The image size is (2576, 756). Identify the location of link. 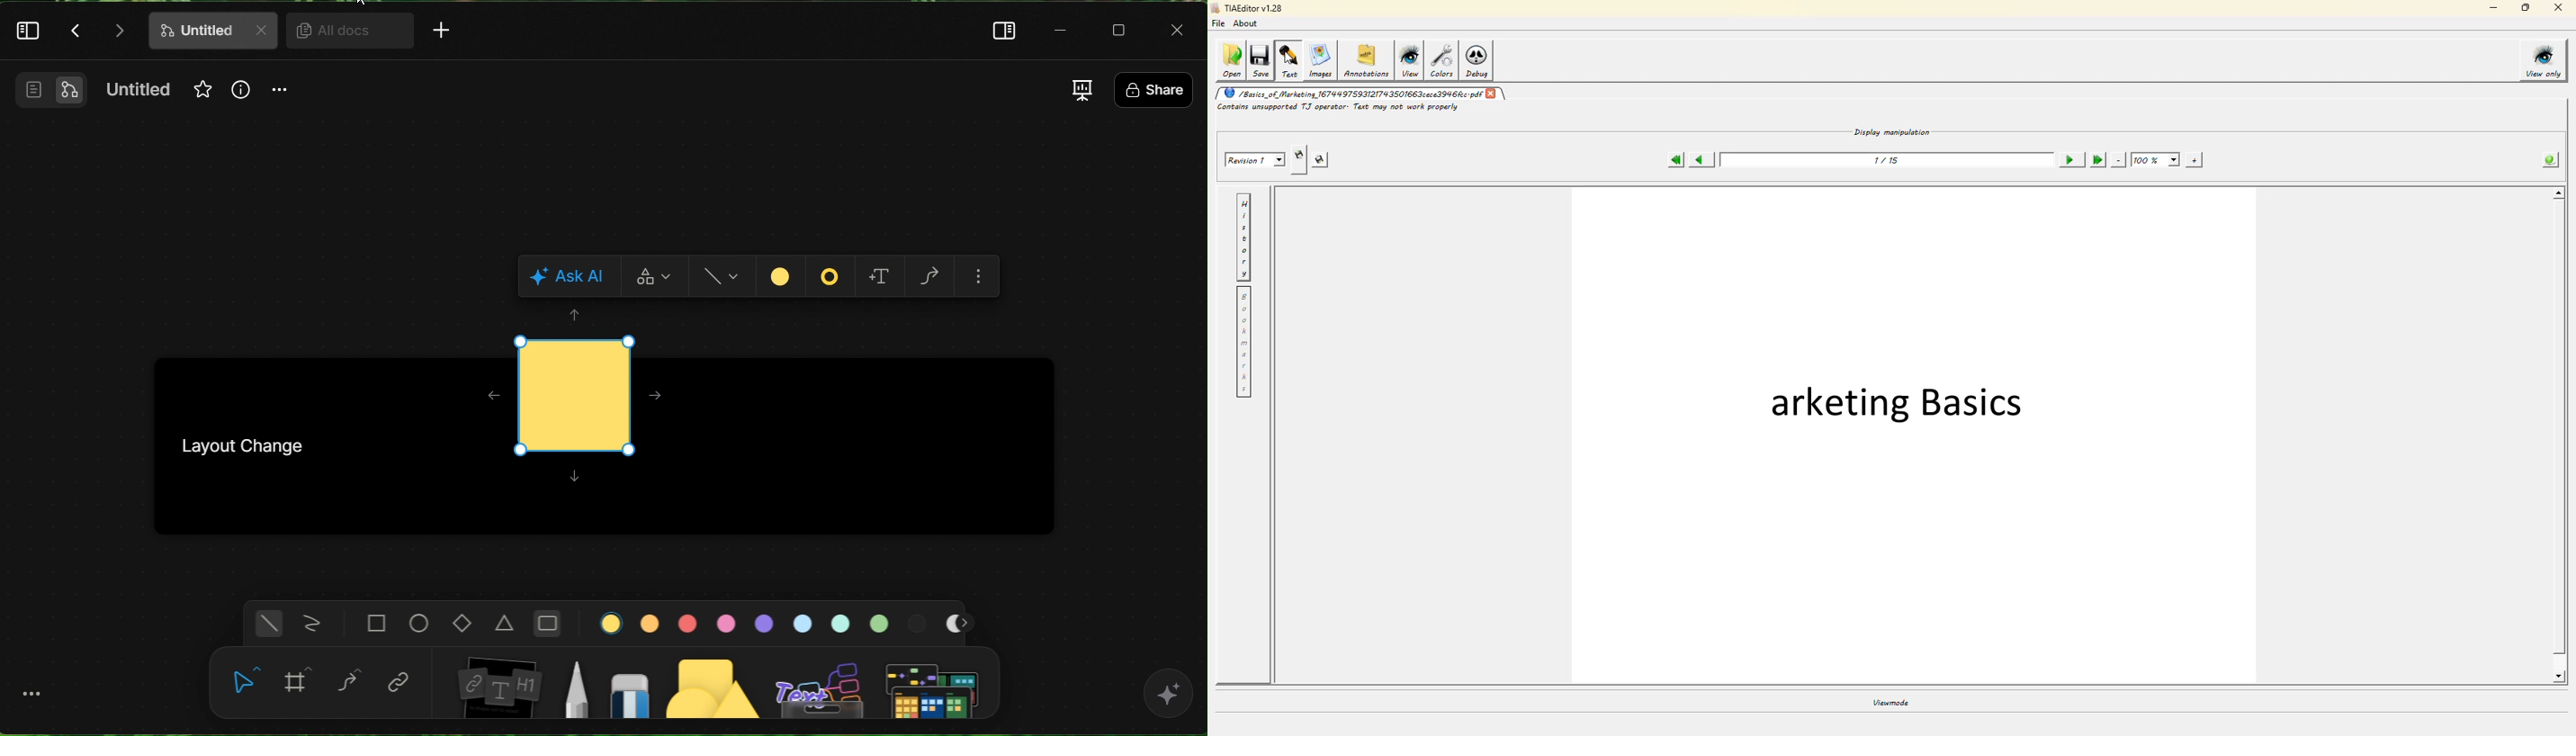
(399, 680).